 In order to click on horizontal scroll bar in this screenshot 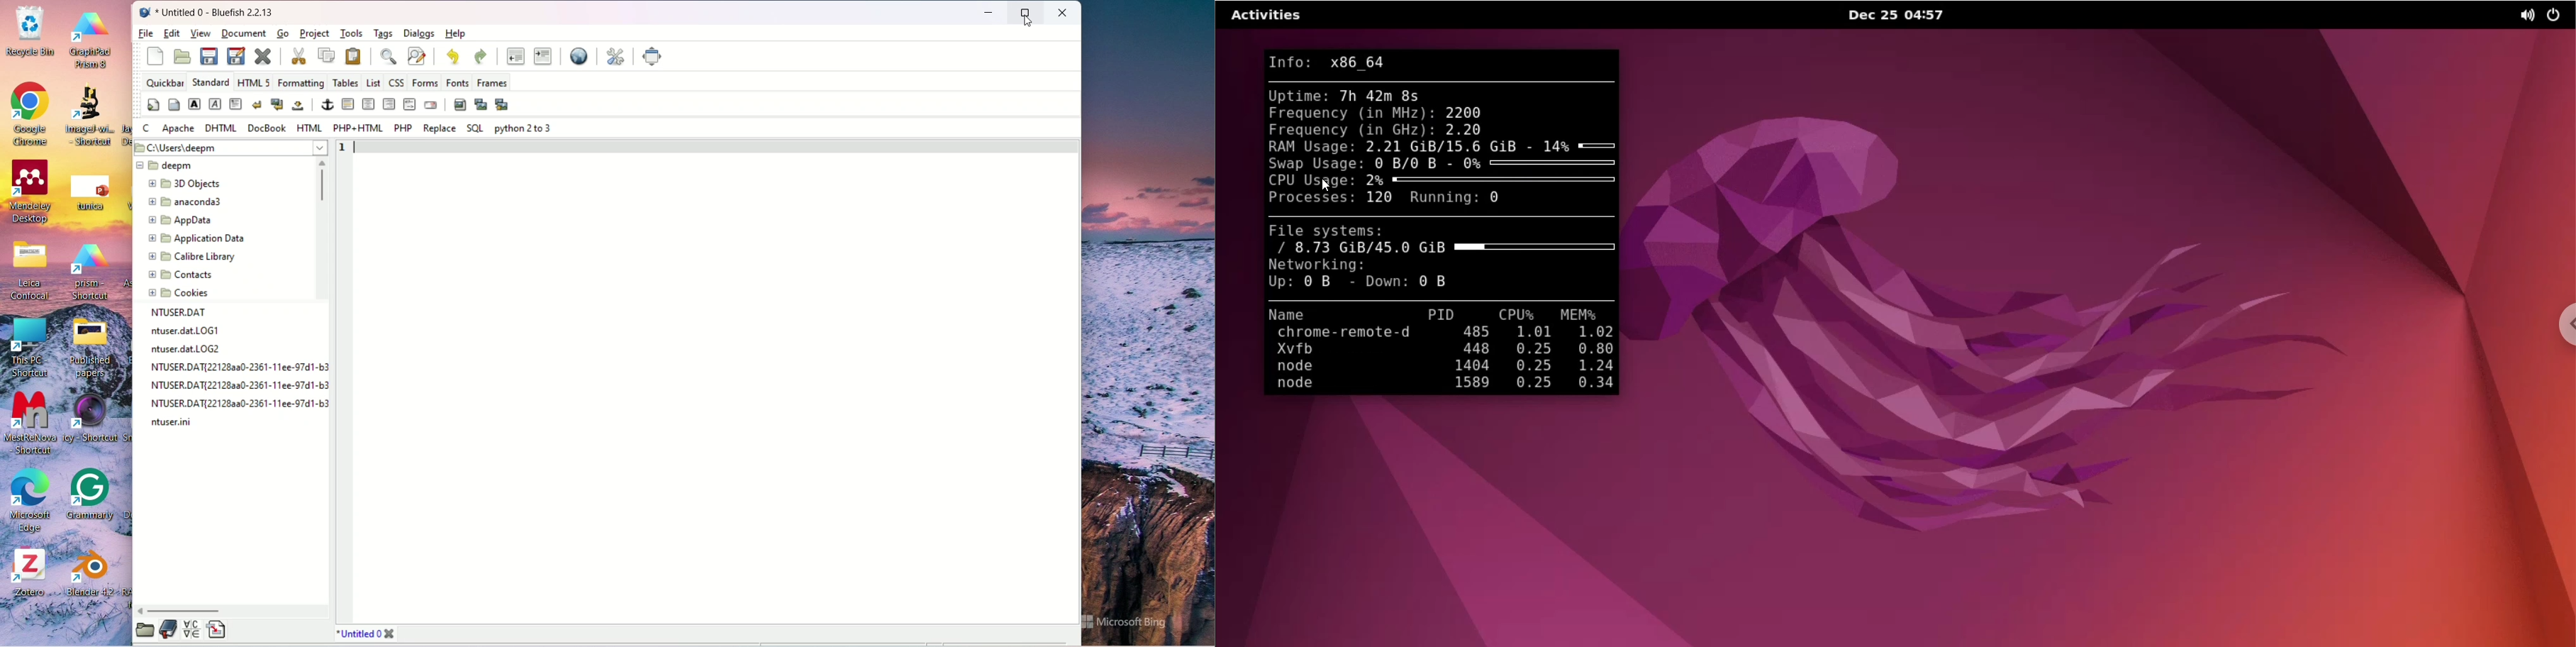, I will do `click(233, 611)`.